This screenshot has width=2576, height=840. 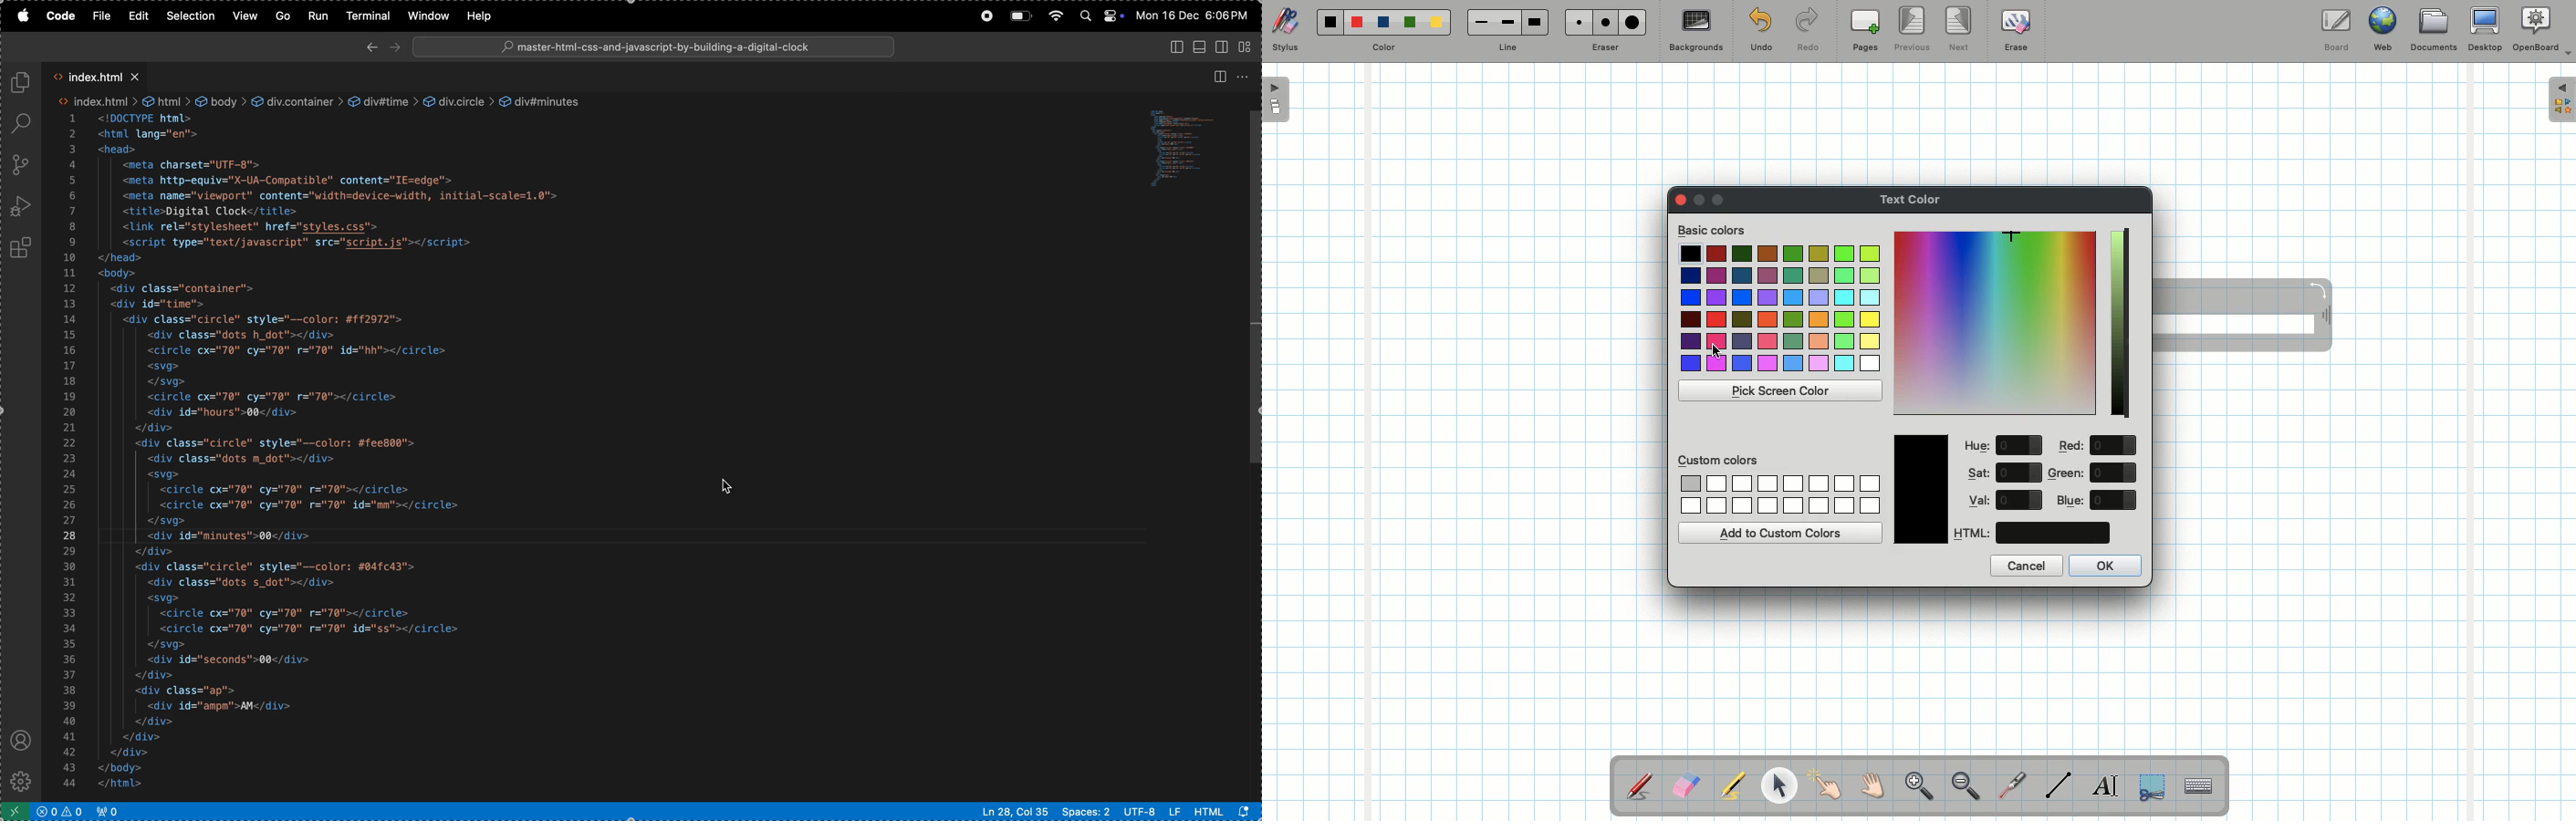 What do you see at coordinates (655, 47) in the screenshot?
I see `search bar` at bounding box center [655, 47].